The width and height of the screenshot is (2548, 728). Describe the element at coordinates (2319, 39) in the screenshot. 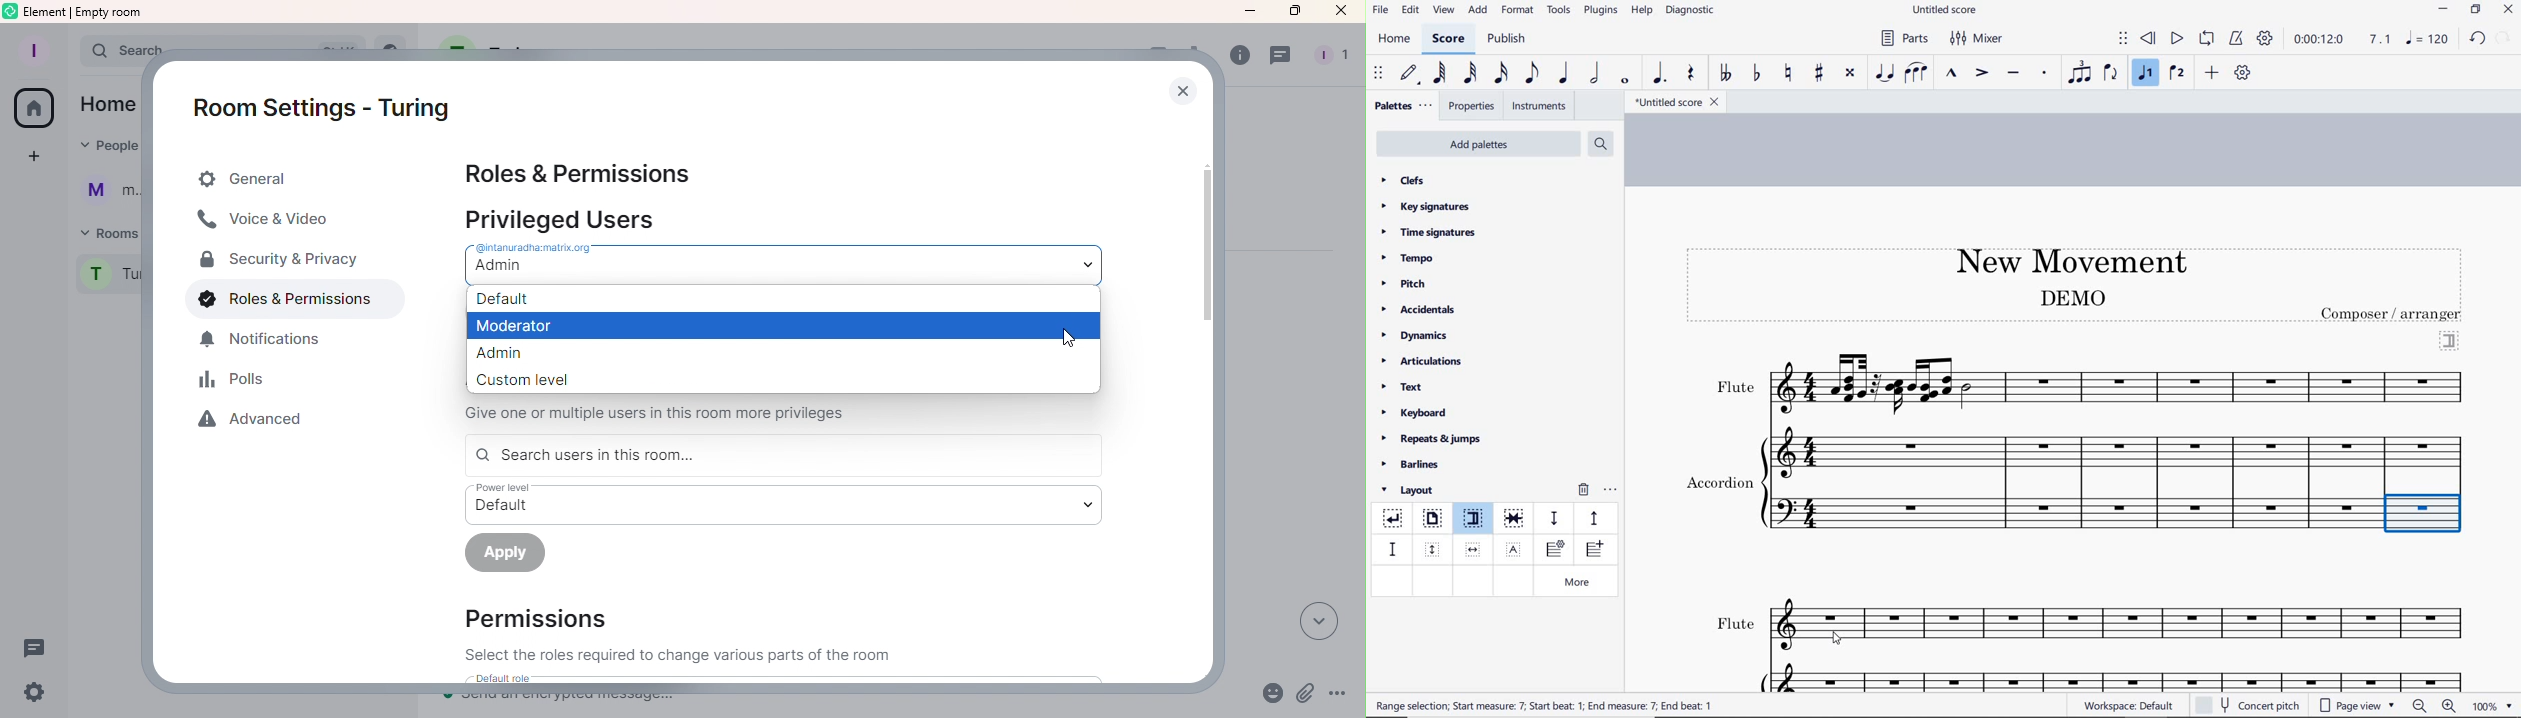

I see `playback time` at that location.